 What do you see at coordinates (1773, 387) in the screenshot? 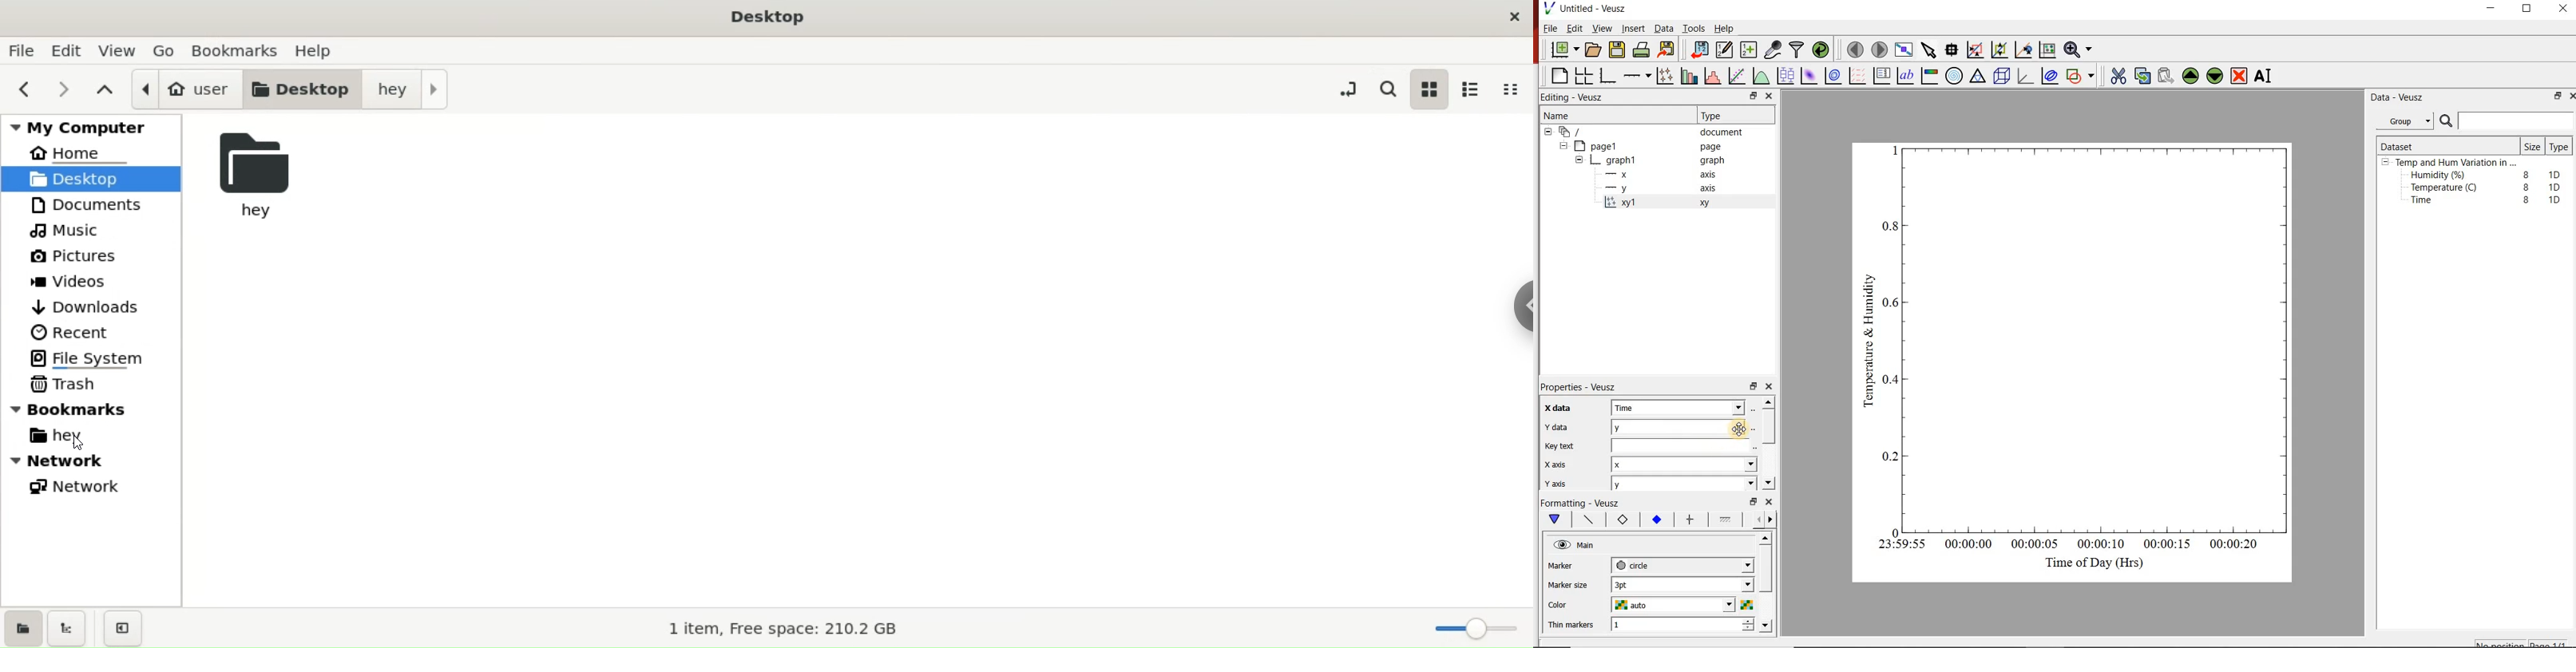
I see `close` at bounding box center [1773, 387].